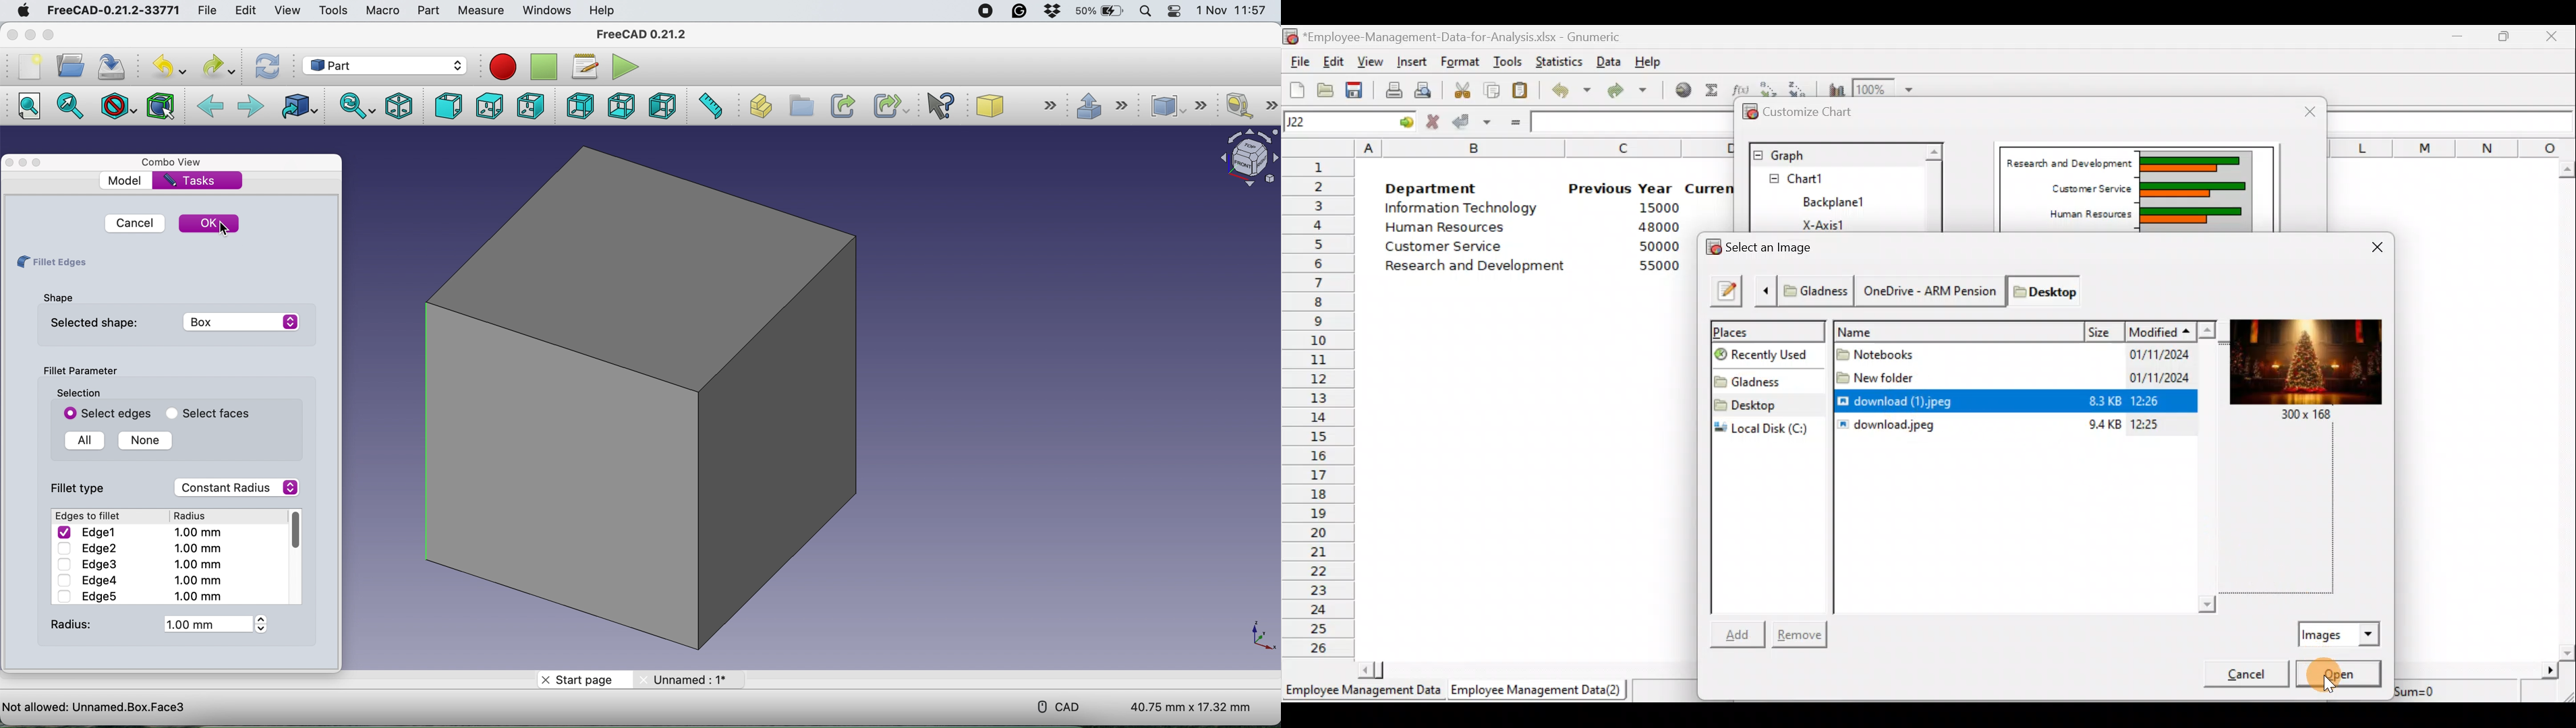 The image size is (2576, 728). What do you see at coordinates (382, 10) in the screenshot?
I see `macro` at bounding box center [382, 10].